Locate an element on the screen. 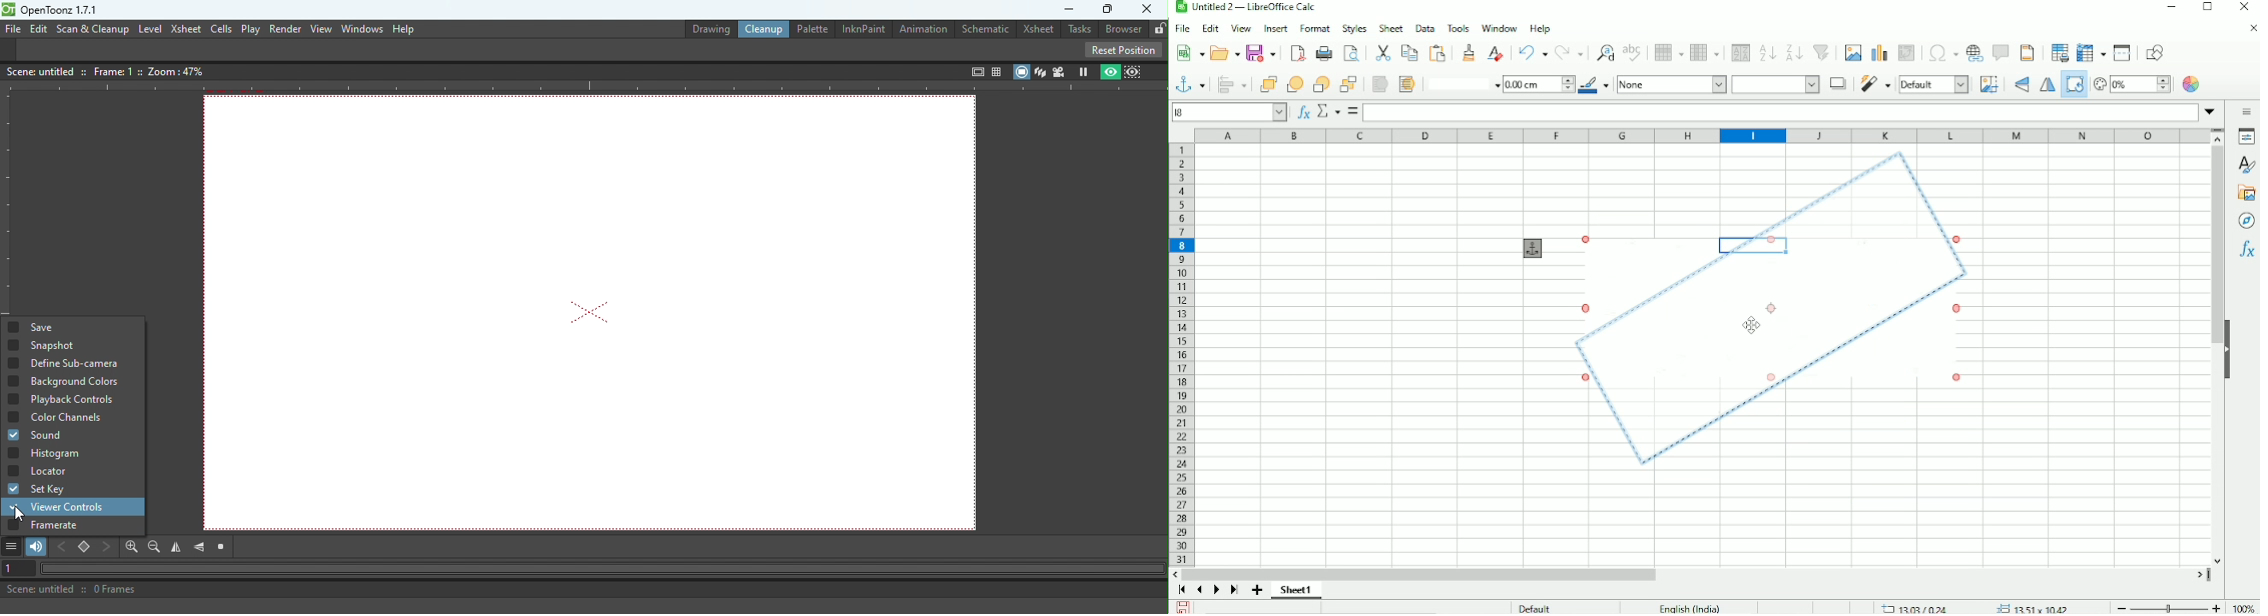 The image size is (2268, 616). Default is located at coordinates (1535, 607).